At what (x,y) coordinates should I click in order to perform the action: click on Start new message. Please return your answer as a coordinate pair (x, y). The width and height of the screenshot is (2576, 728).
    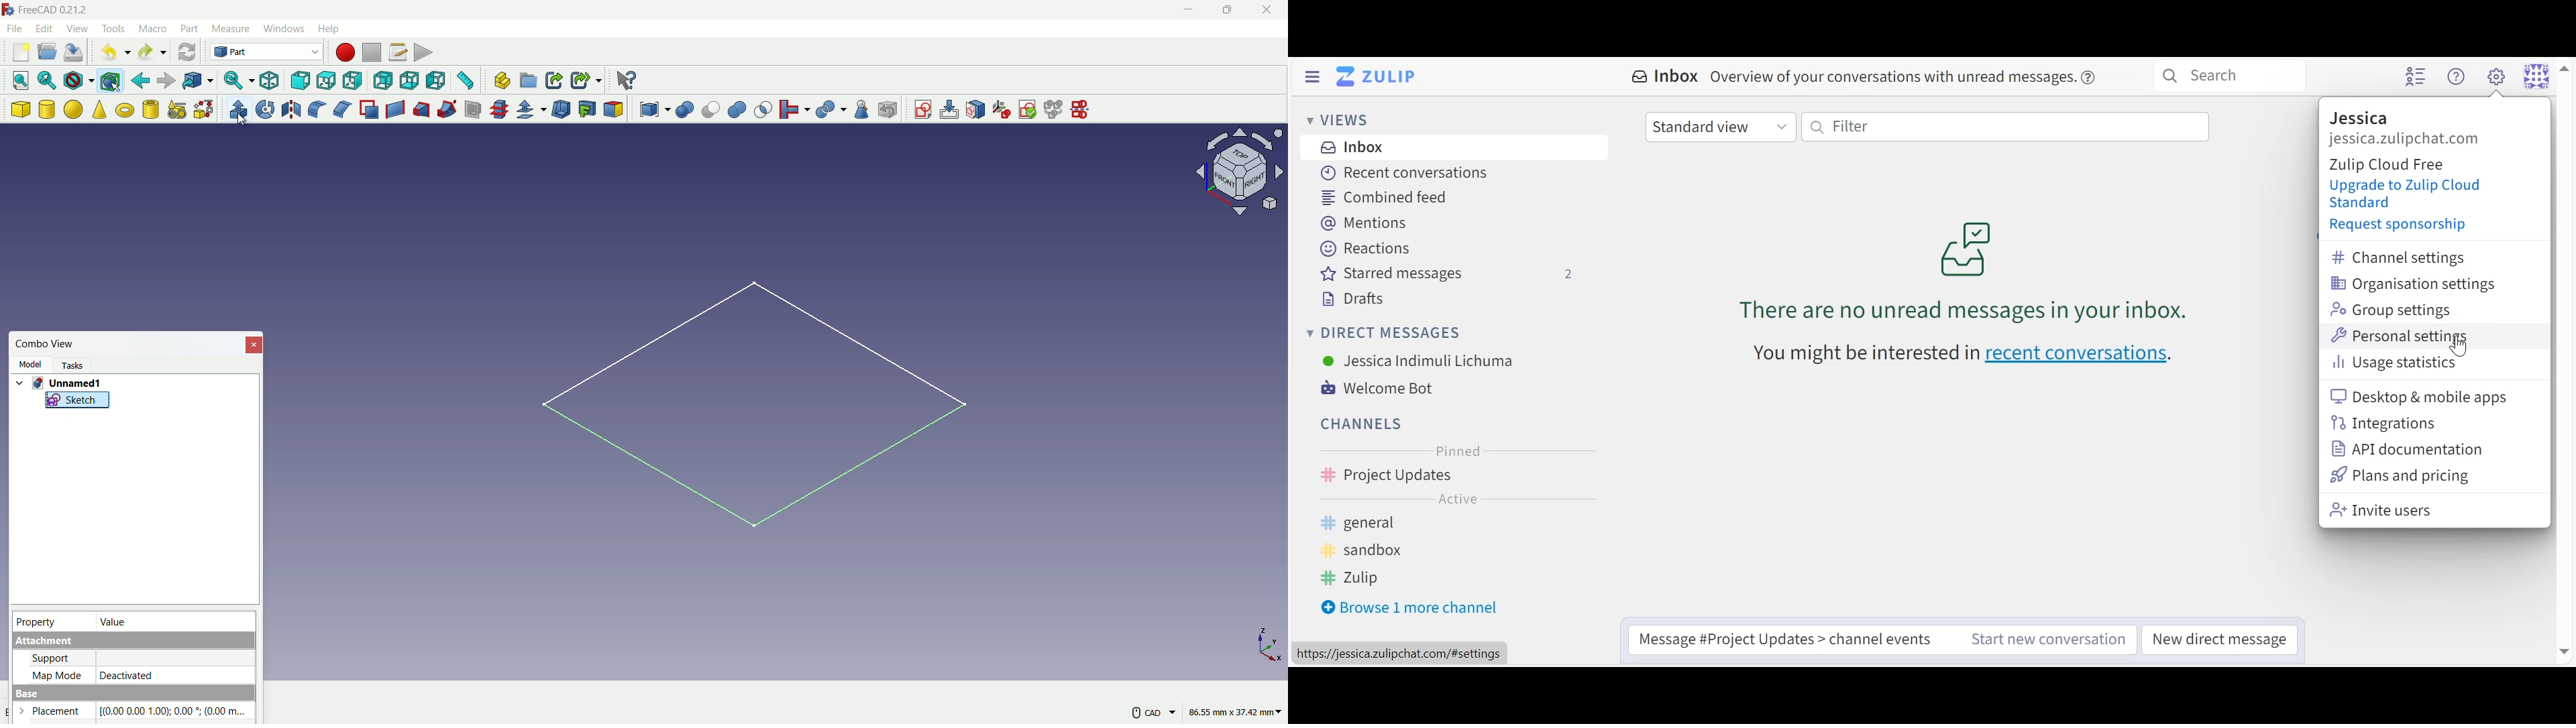
    Looking at the image, I should click on (2047, 640).